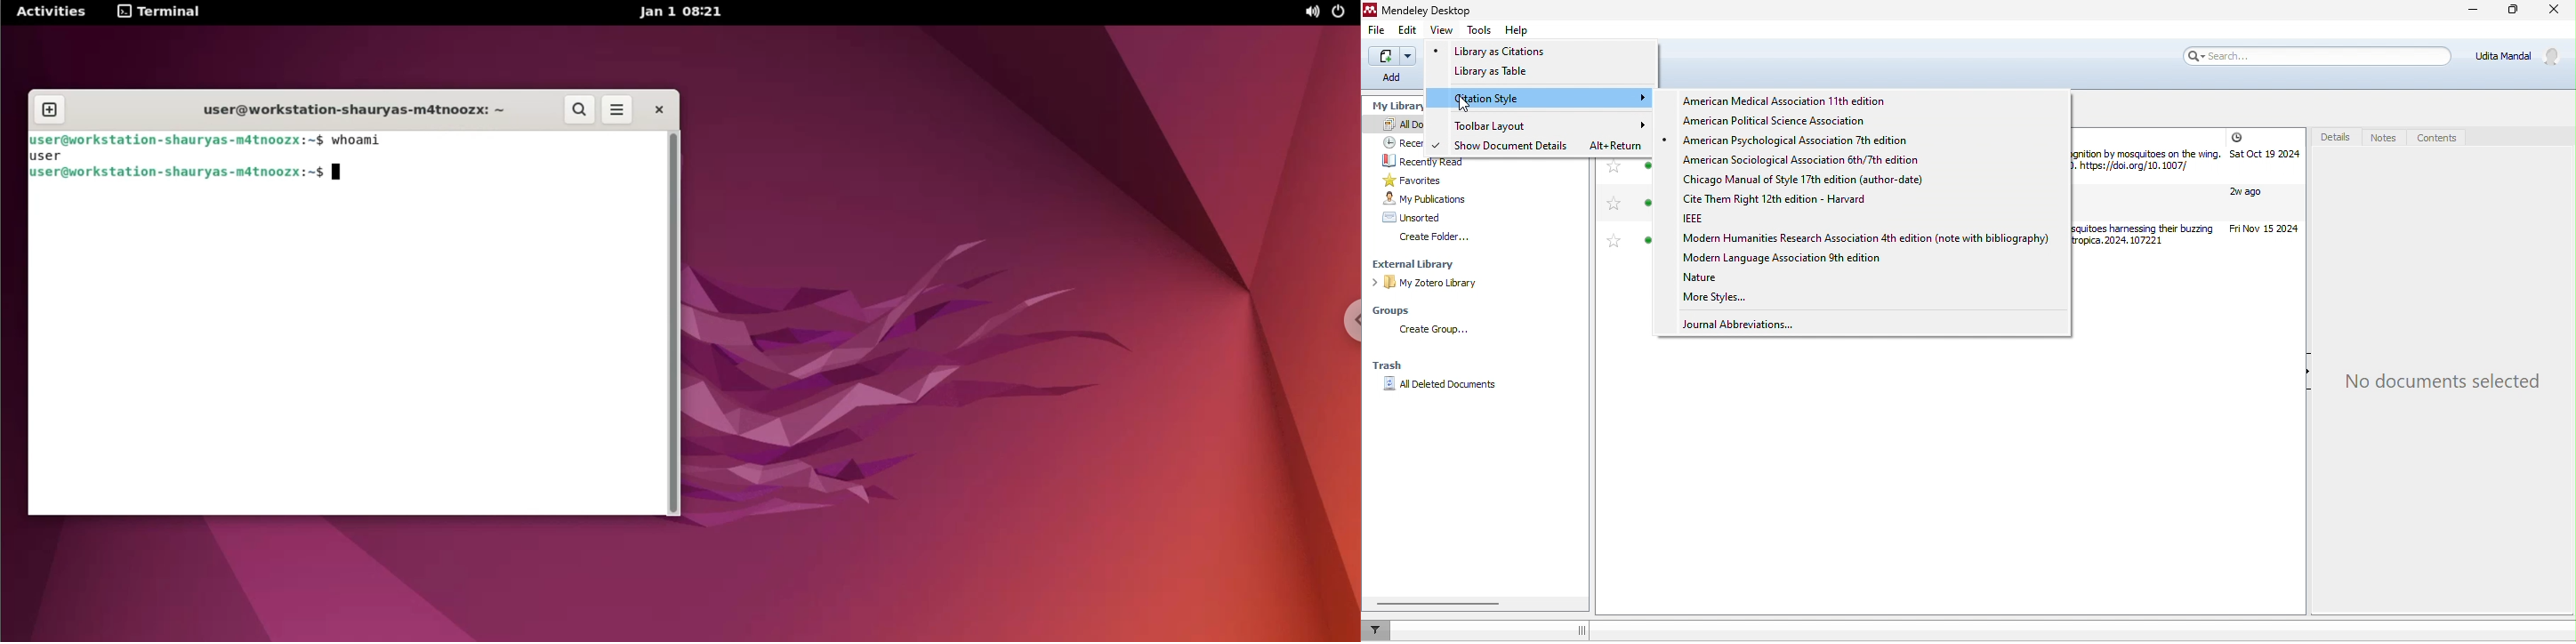  Describe the element at coordinates (1856, 240) in the screenshot. I see `‘Modern Humanities Research Association 4th edition (note with bibliography` at that location.